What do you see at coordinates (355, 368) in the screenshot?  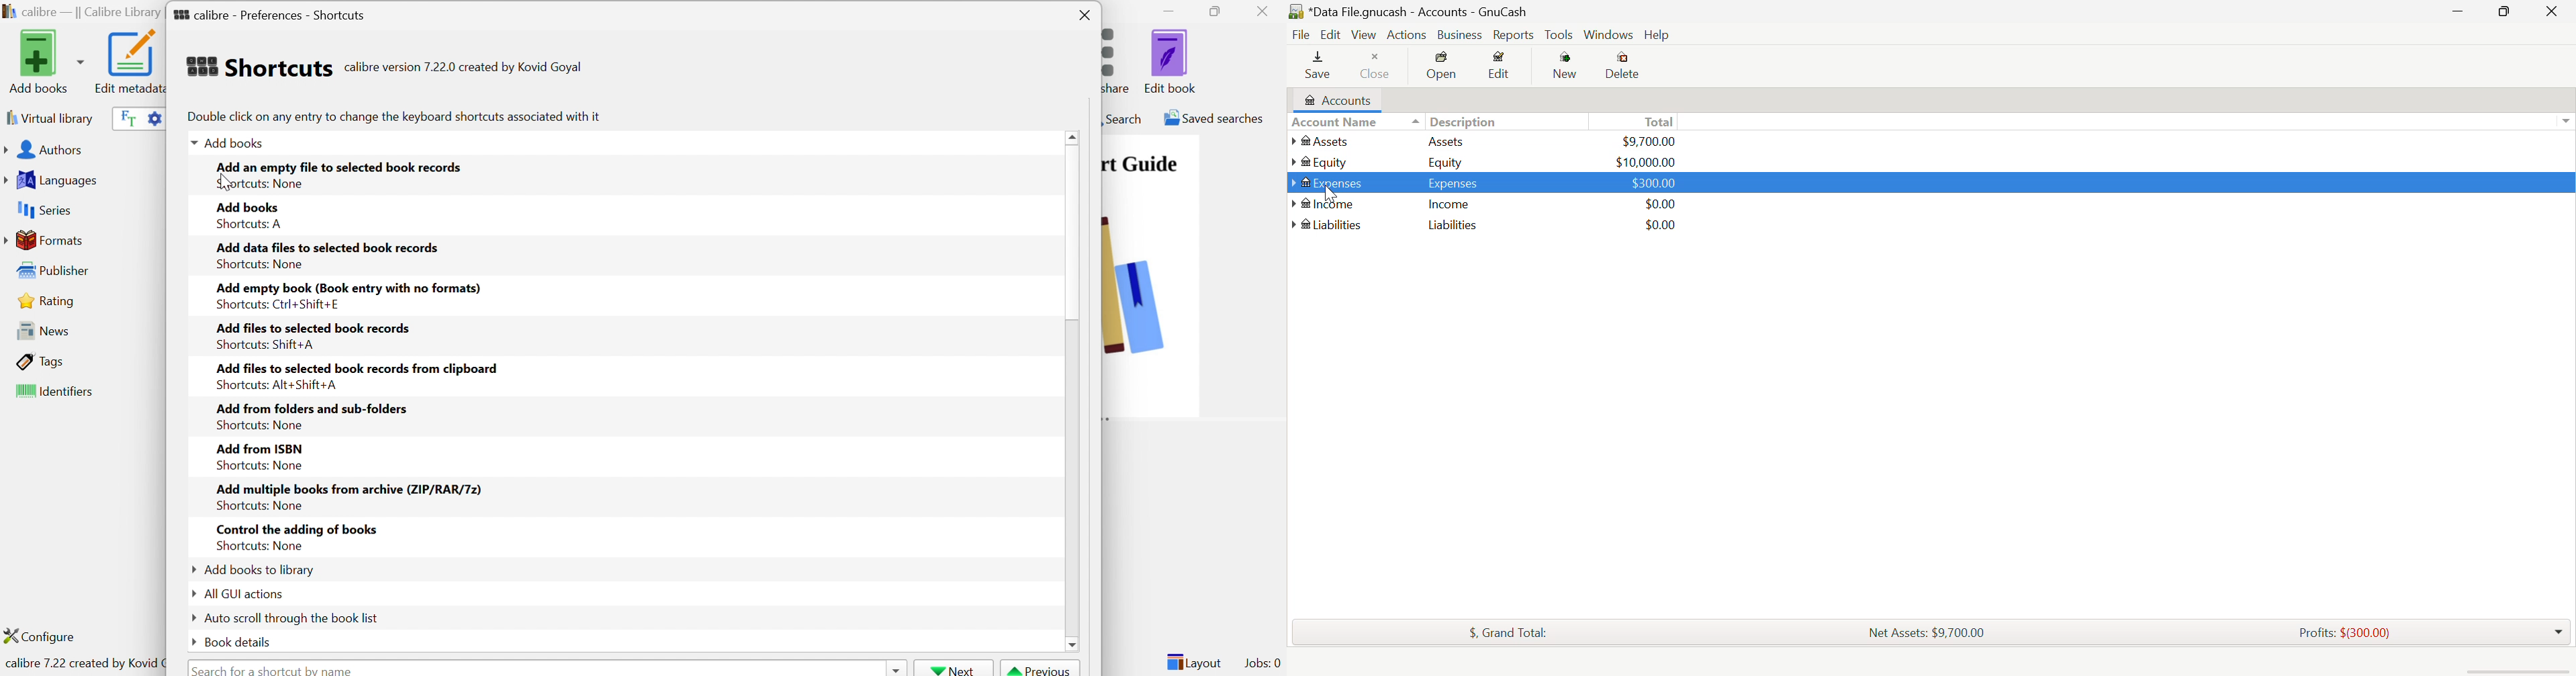 I see `Add files to selected book records from clipboard` at bounding box center [355, 368].